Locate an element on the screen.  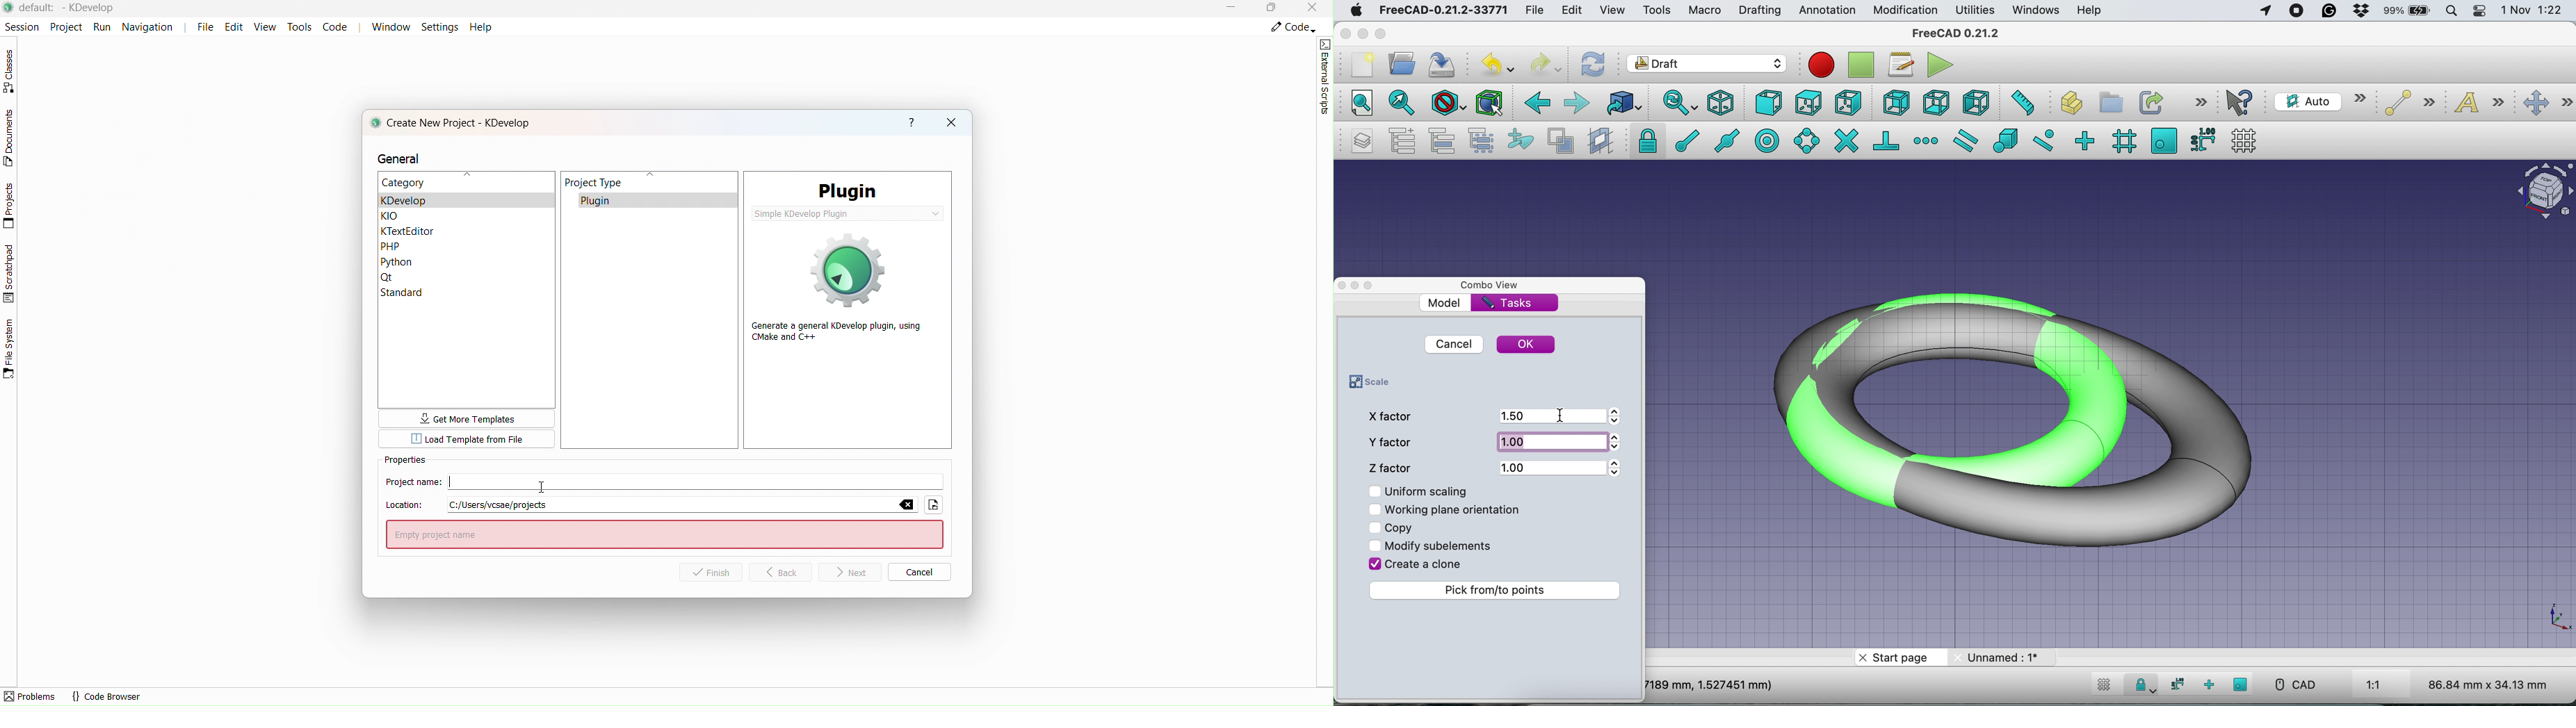
select group is located at coordinates (1485, 141).